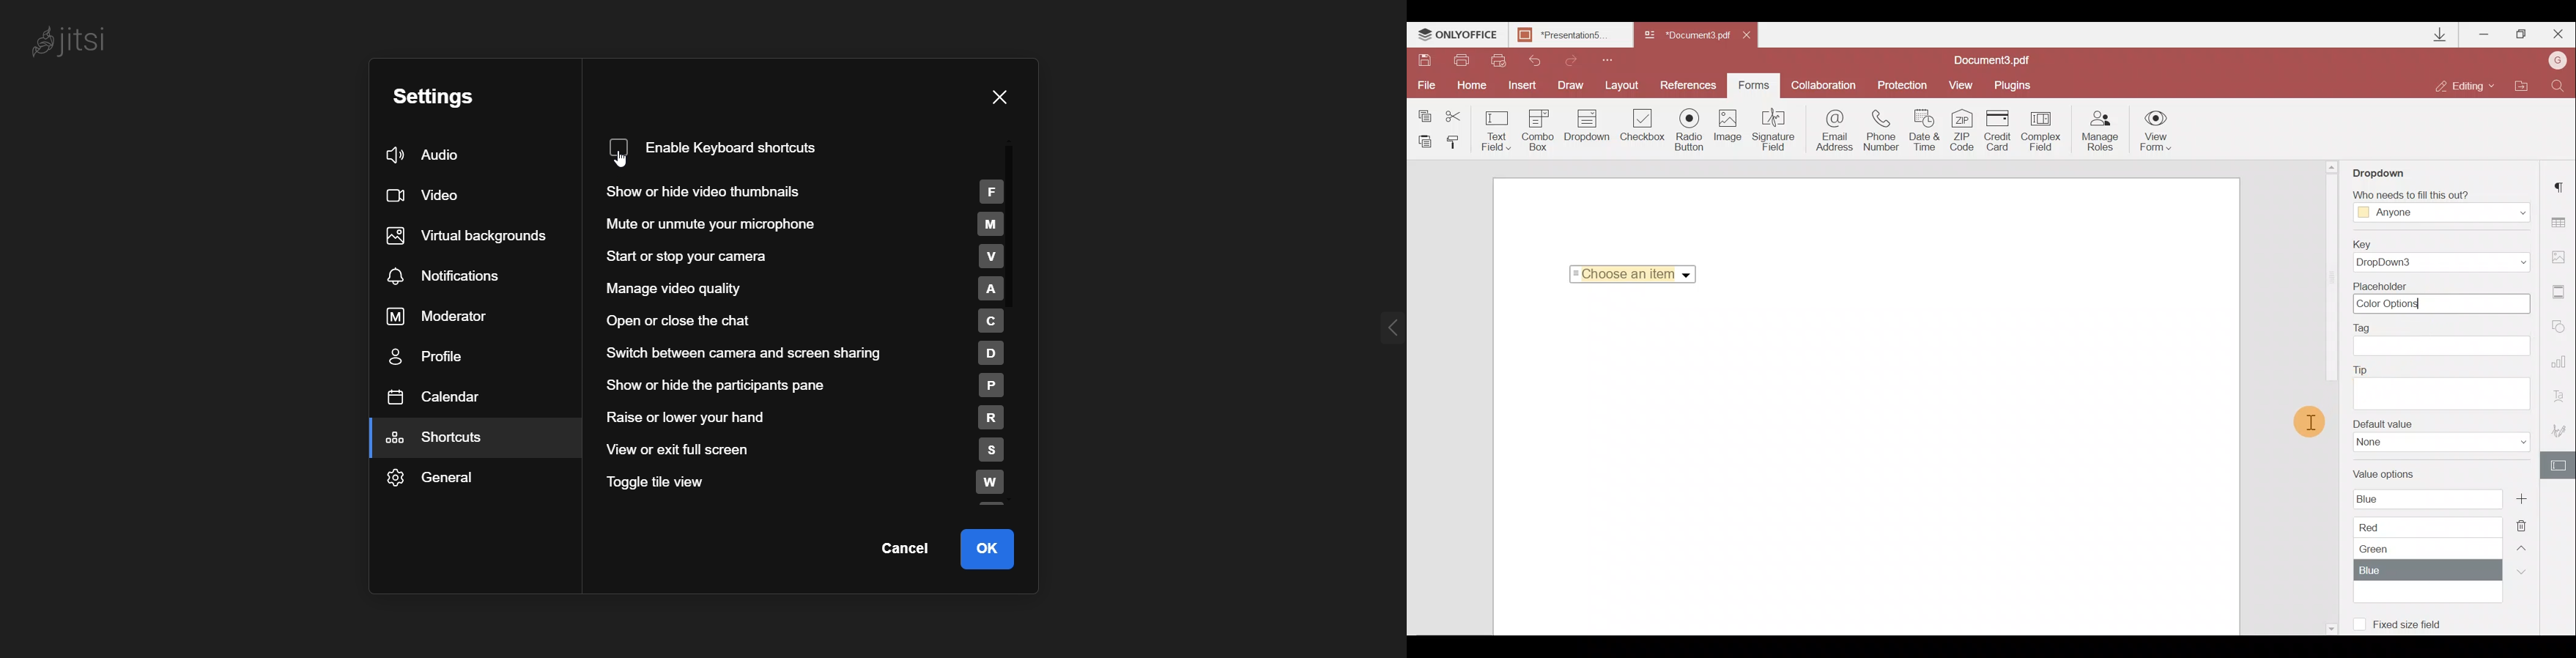  I want to click on close, so click(1003, 98).